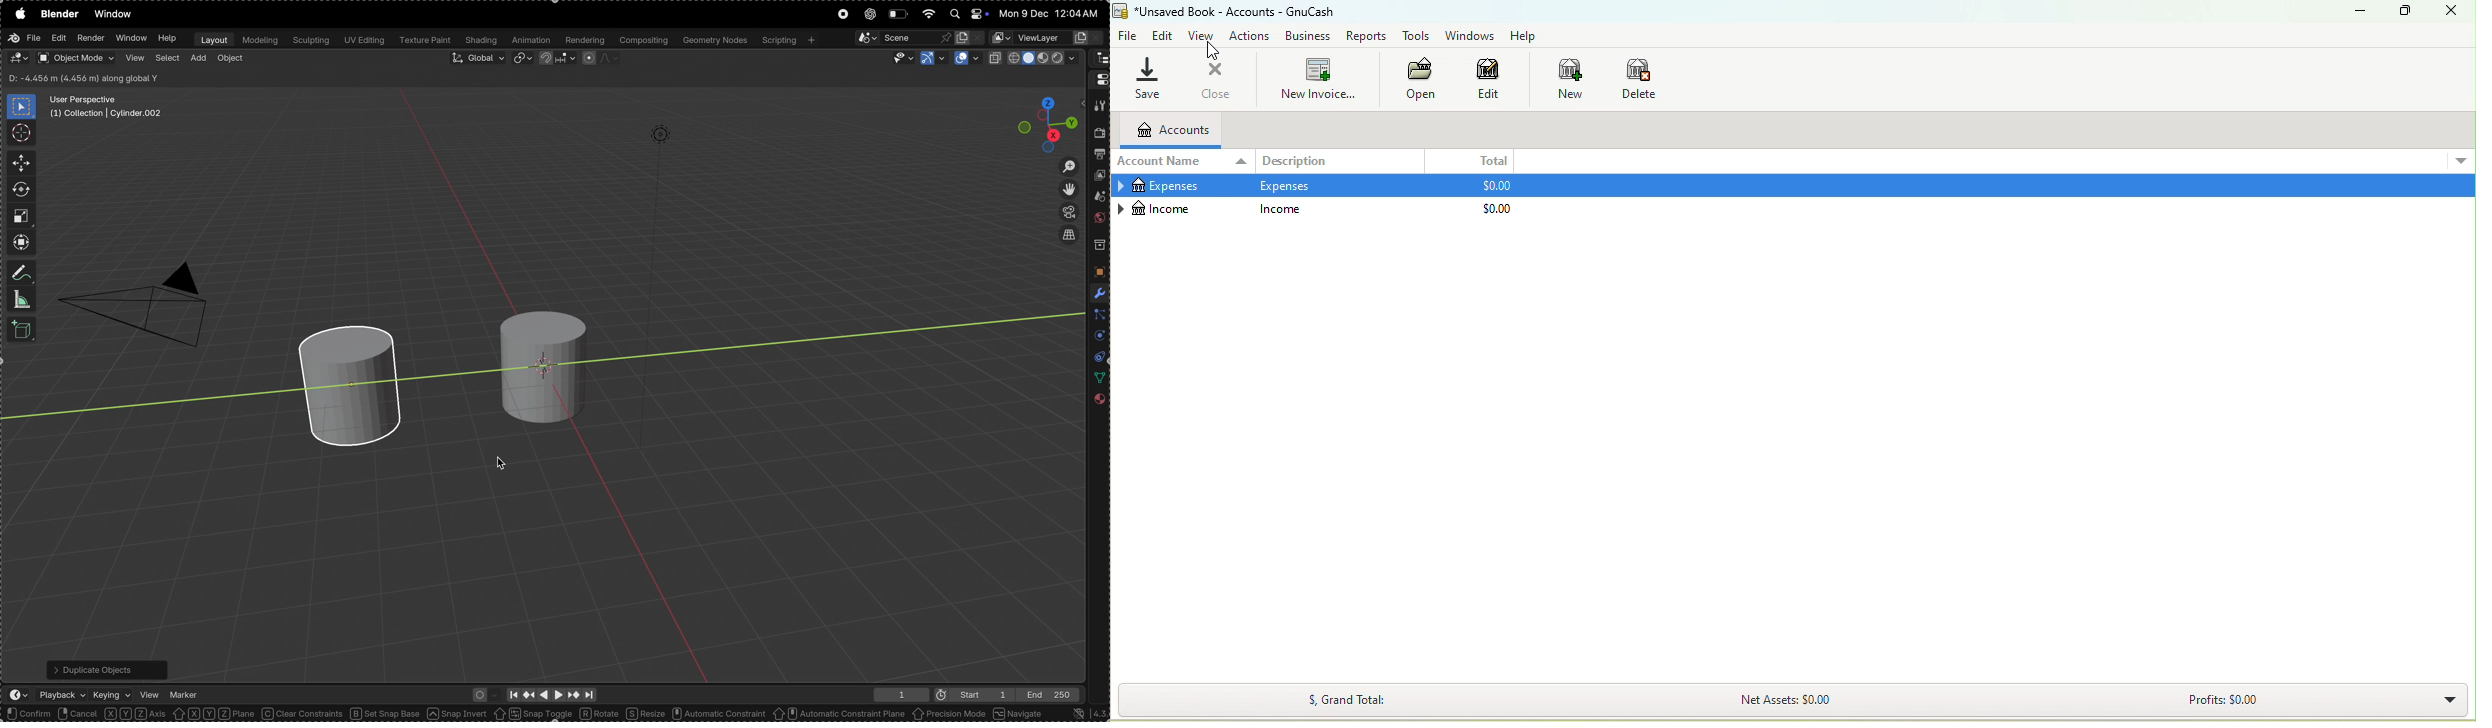 Image resolution: width=2492 pixels, height=728 pixels. Describe the element at coordinates (2442, 702) in the screenshot. I see `Summary bar` at that location.